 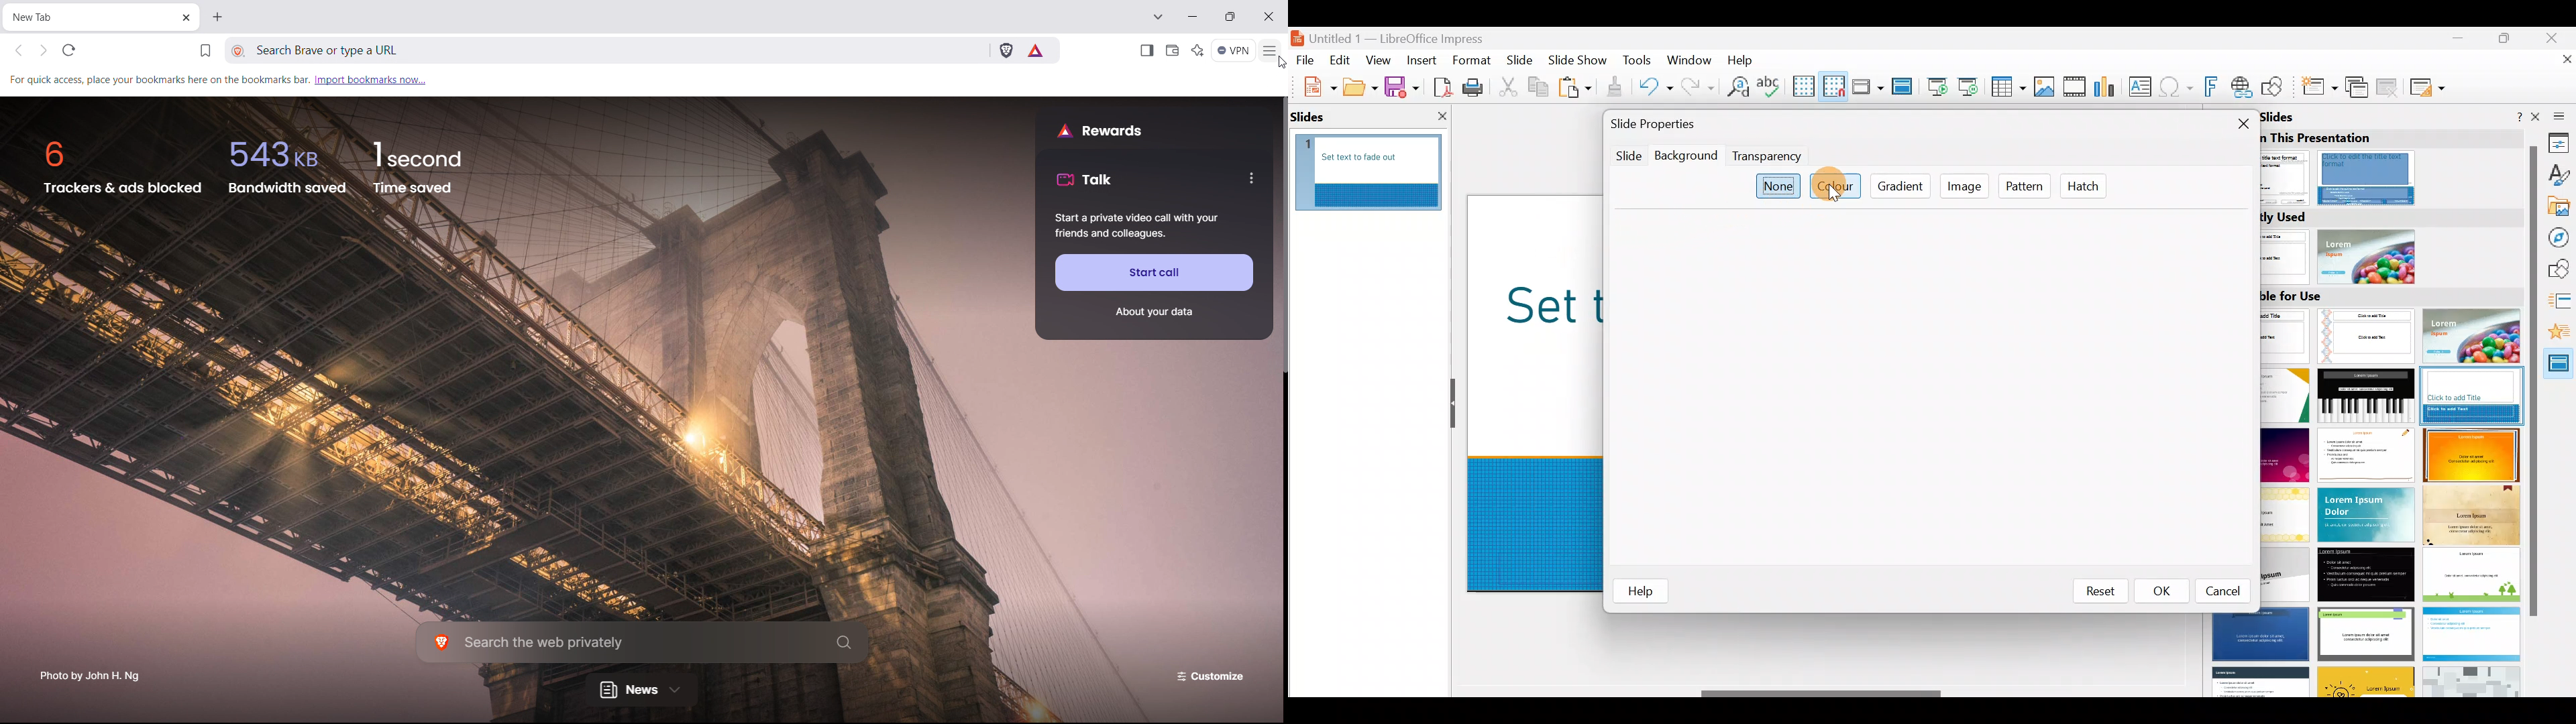 What do you see at coordinates (1766, 155) in the screenshot?
I see `Transparency` at bounding box center [1766, 155].